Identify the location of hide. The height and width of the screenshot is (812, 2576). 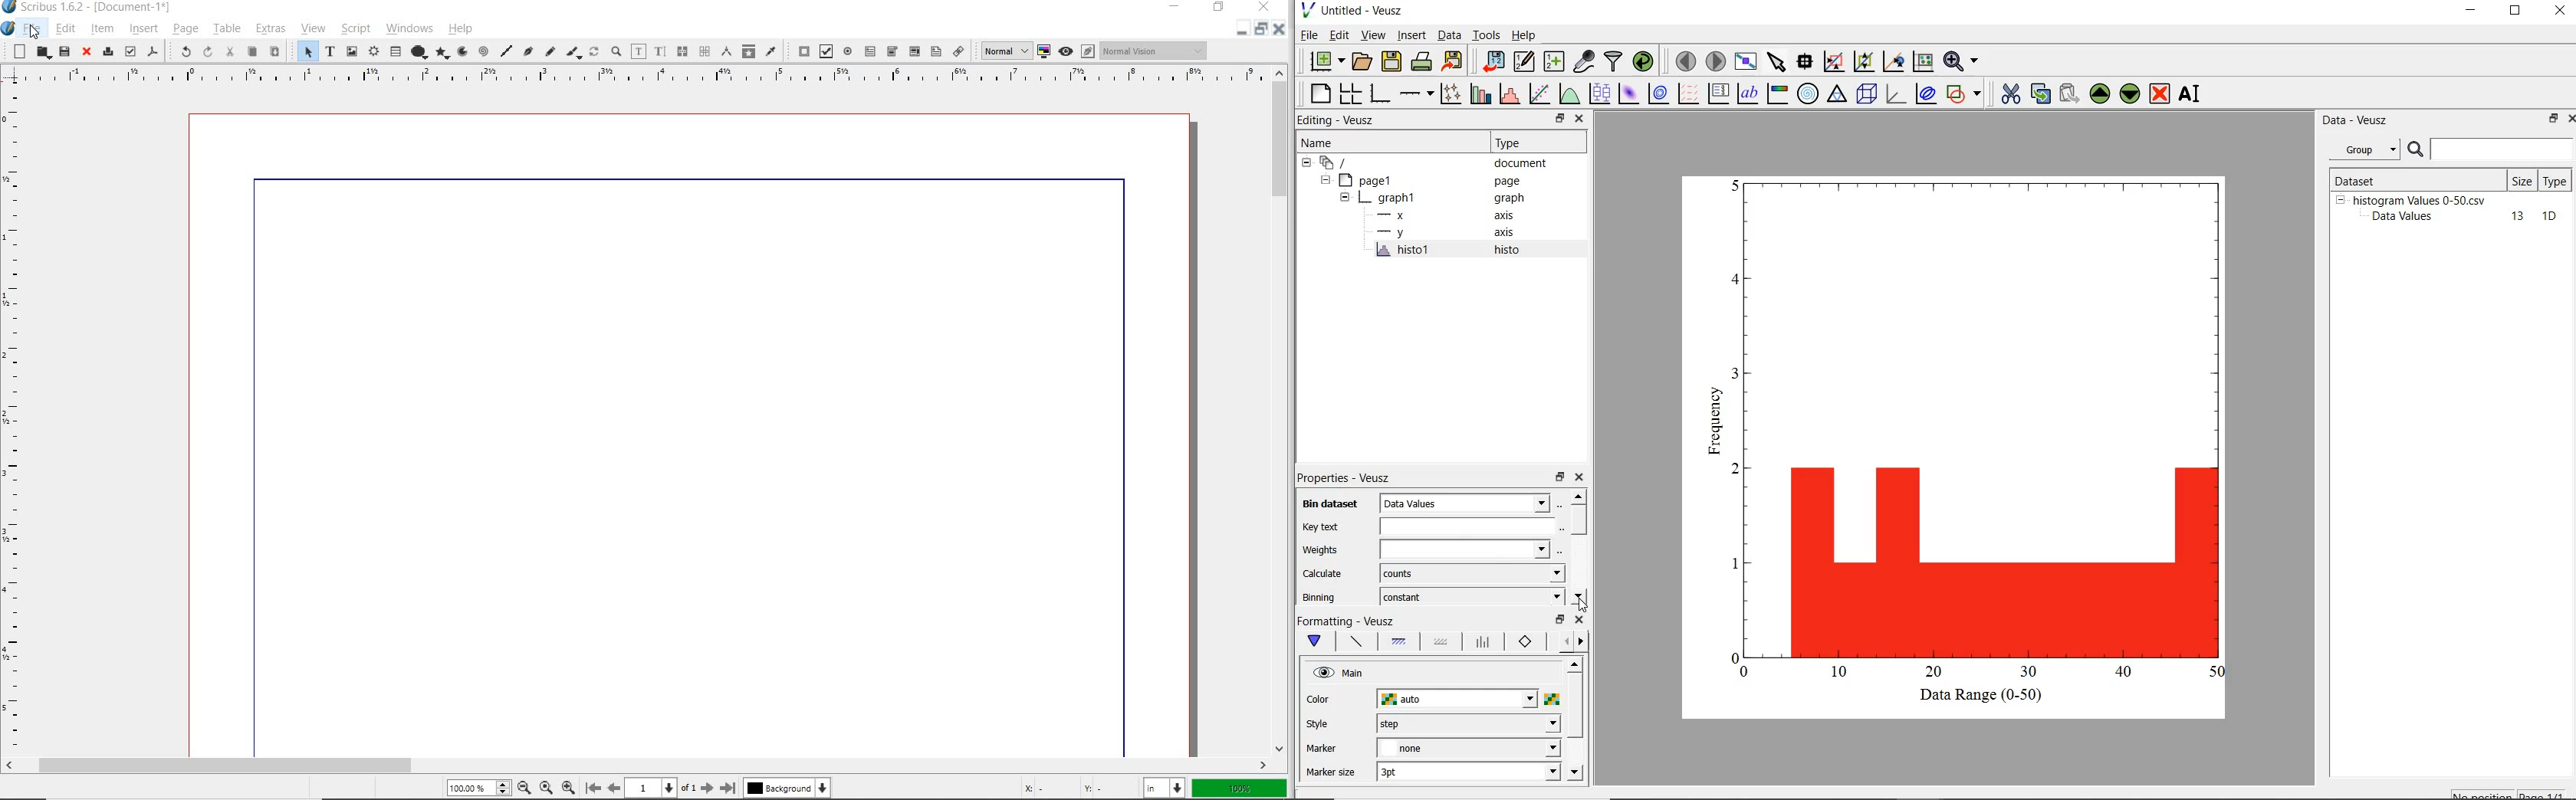
(1324, 180).